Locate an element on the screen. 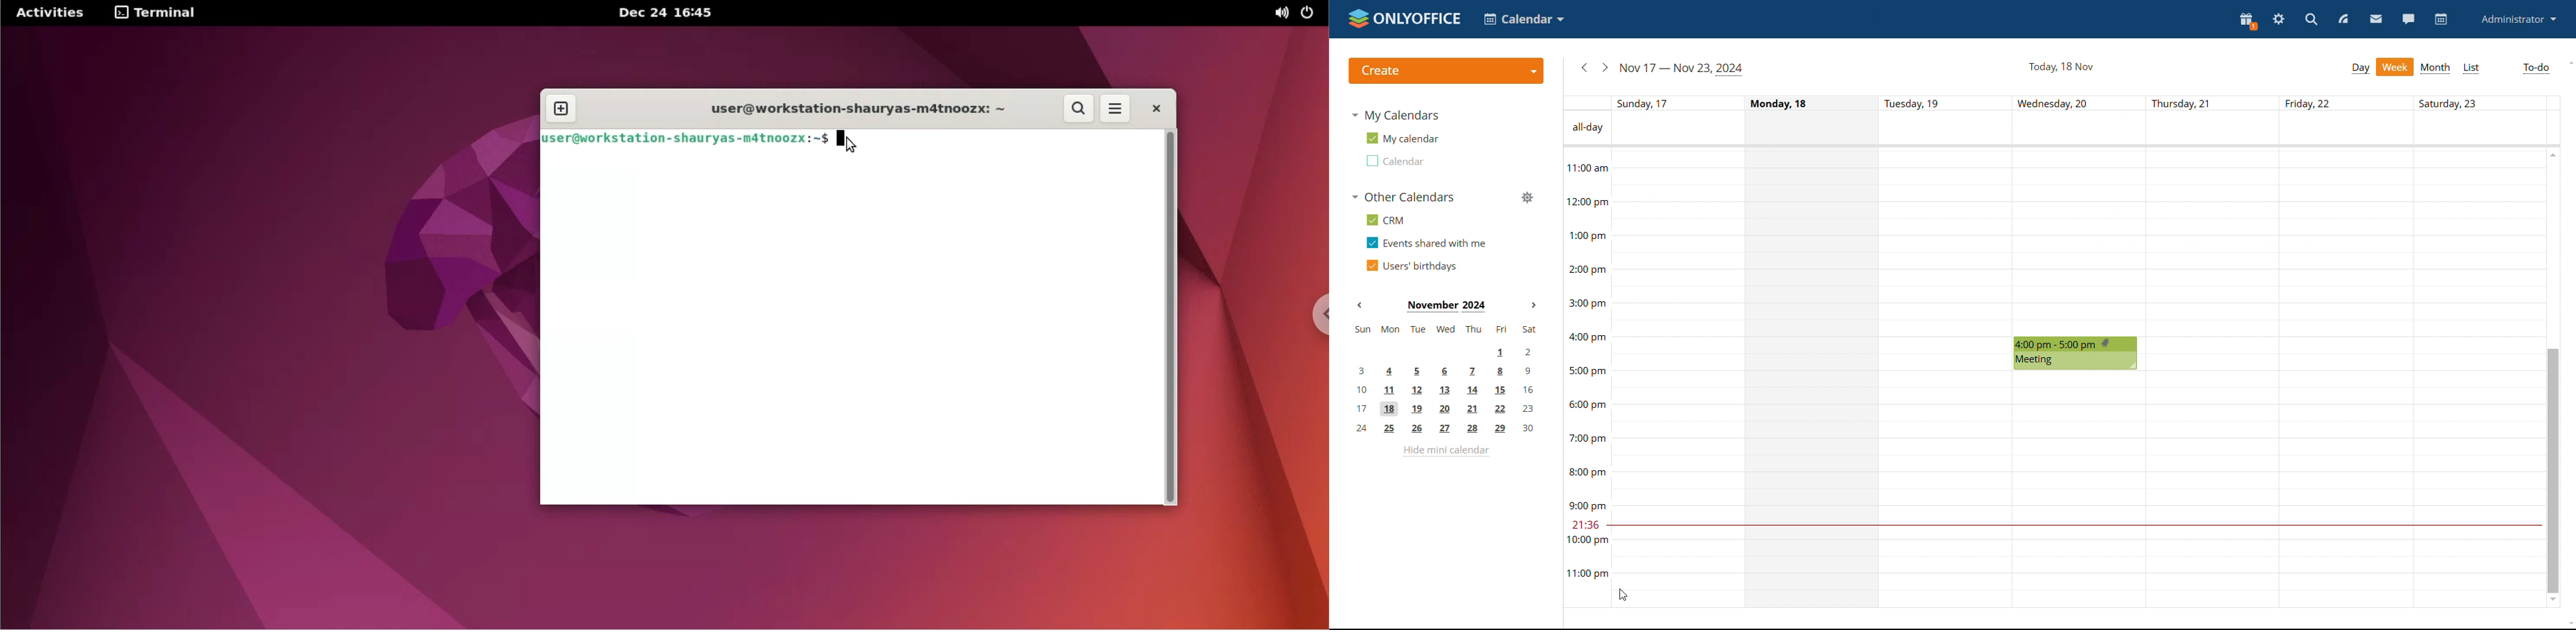  current time is located at coordinates (2073, 525).